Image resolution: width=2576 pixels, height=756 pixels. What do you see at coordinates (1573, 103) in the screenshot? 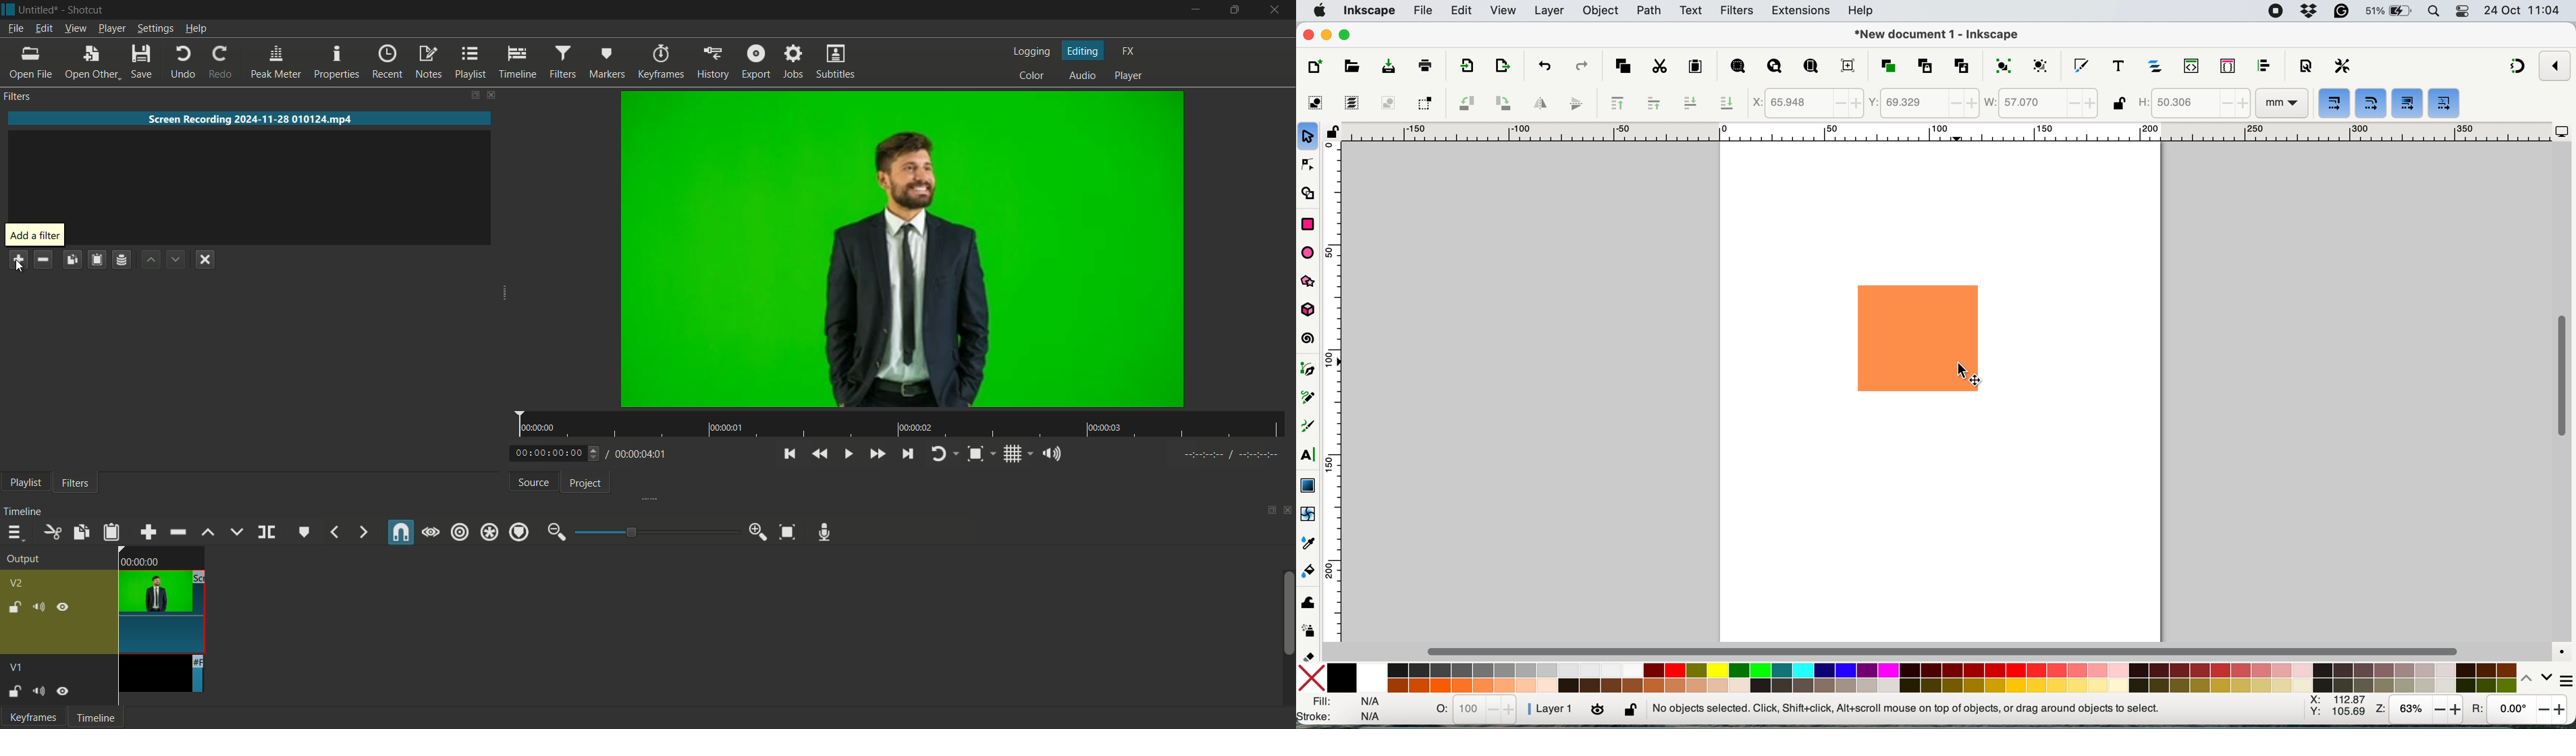
I see `flip vertically` at bounding box center [1573, 103].